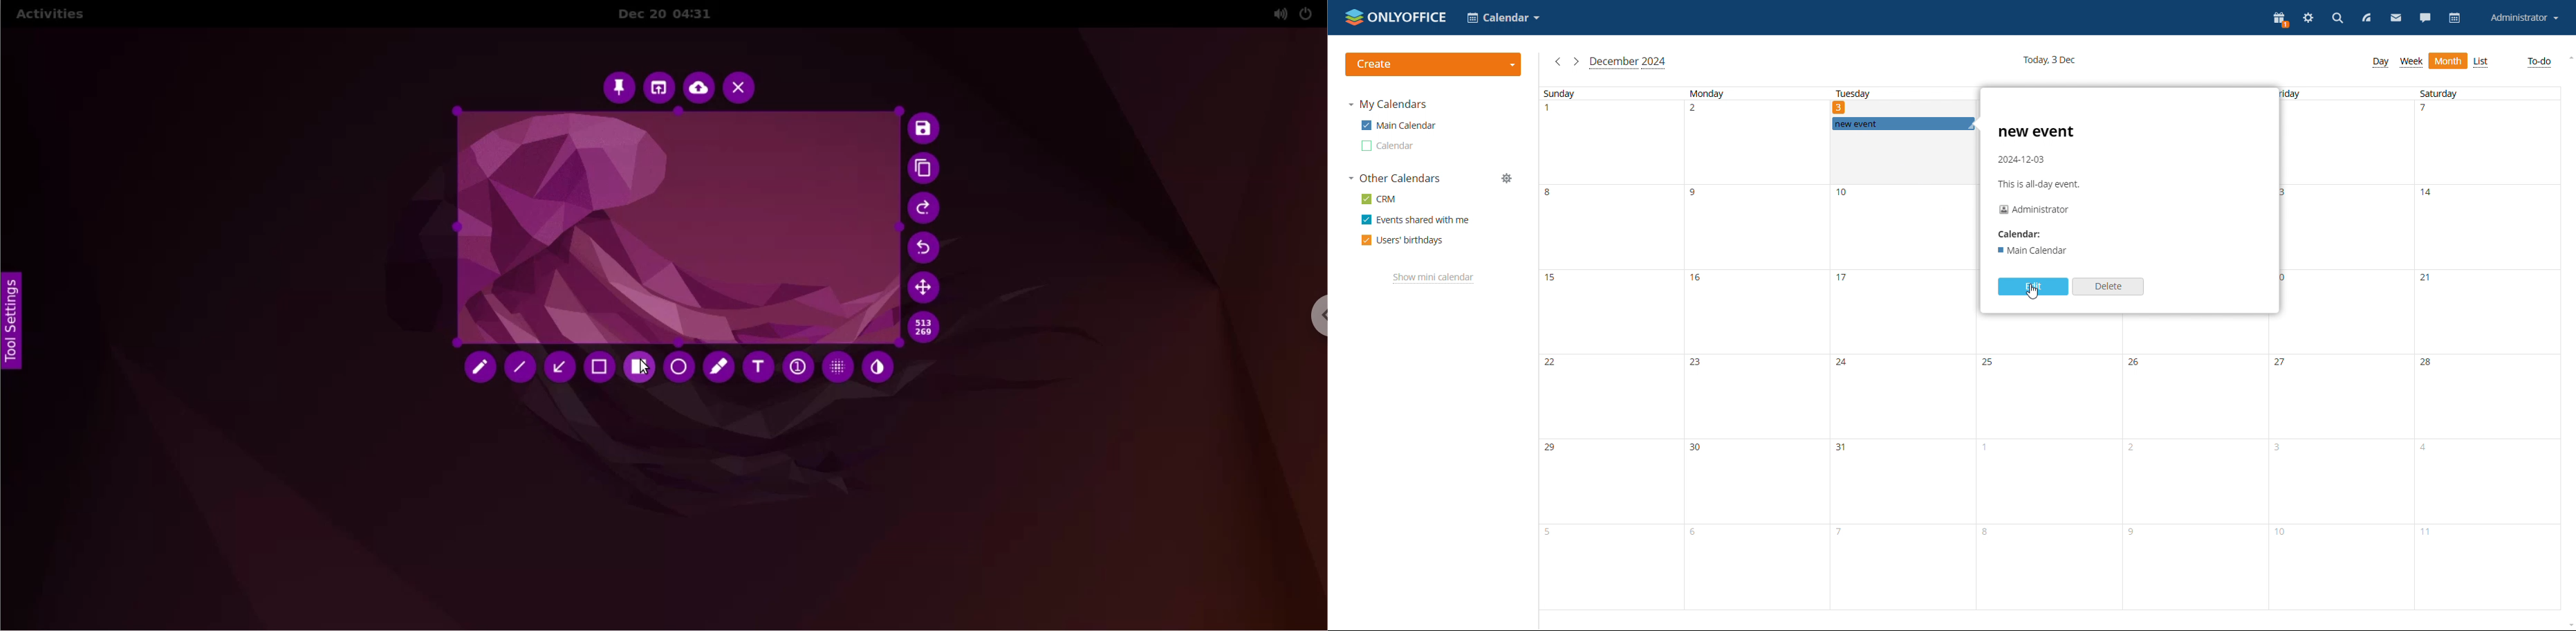 This screenshot has height=644, width=2576. Describe the element at coordinates (1903, 124) in the screenshot. I see `scheduled event` at that location.